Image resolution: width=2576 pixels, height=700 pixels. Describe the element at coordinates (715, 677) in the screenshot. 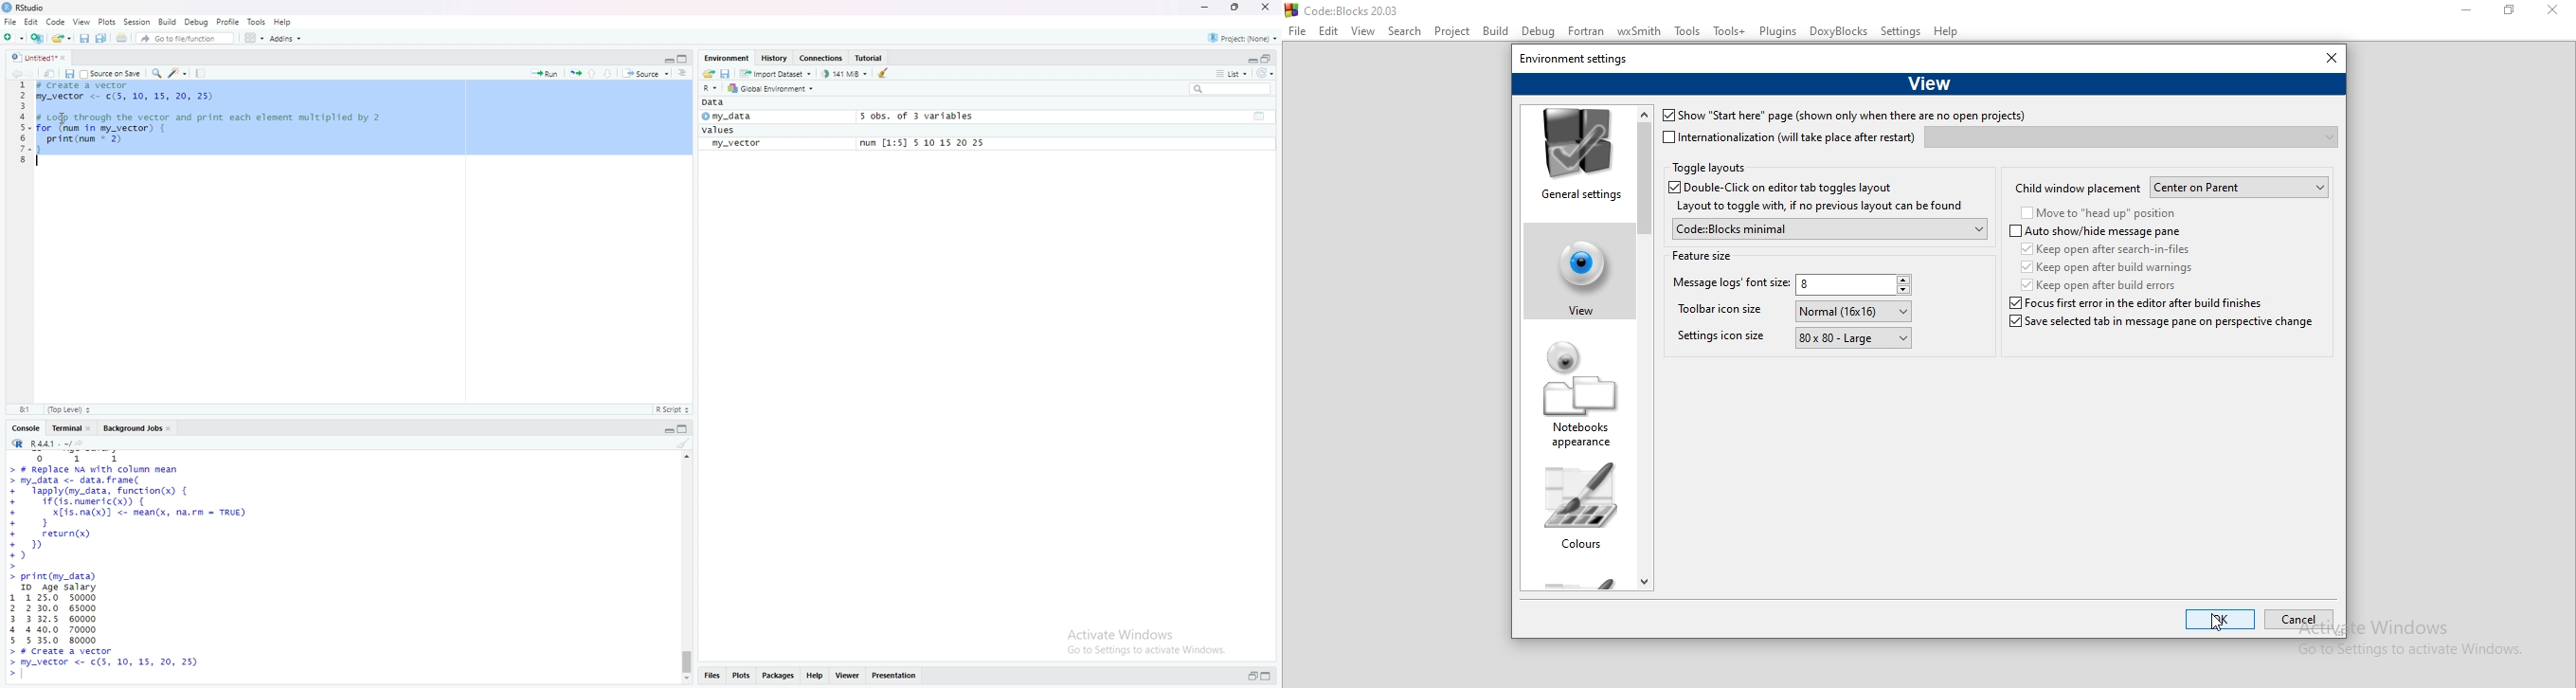

I see `files` at that location.